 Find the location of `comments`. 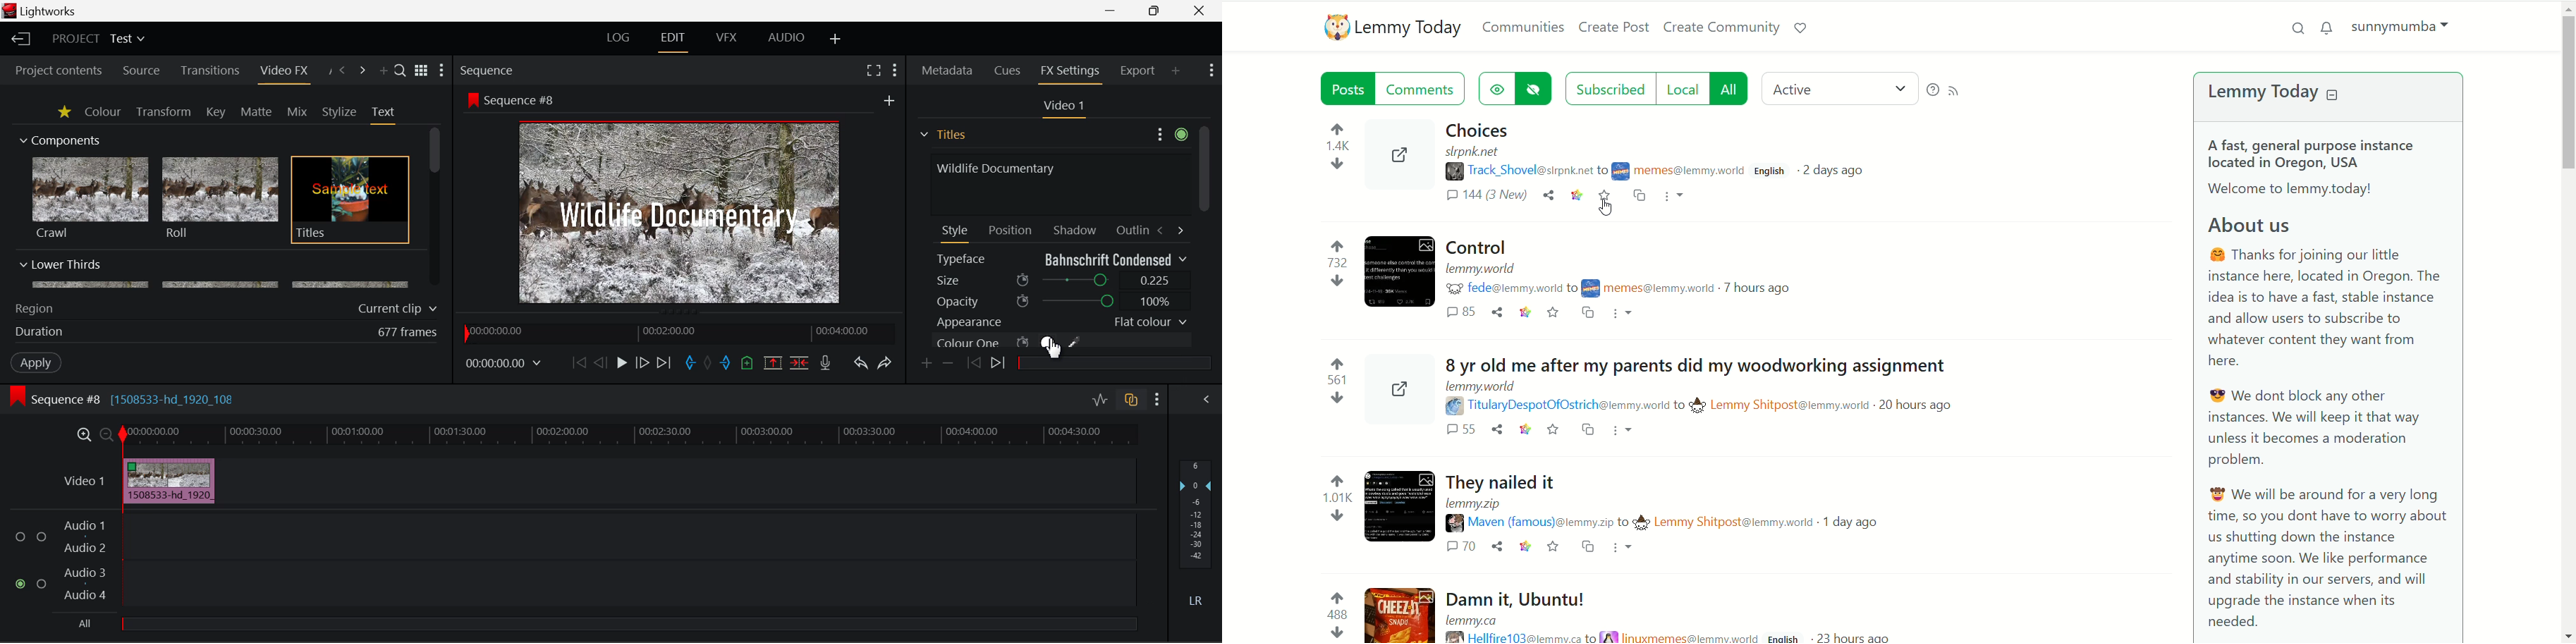

comments is located at coordinates (1466, 313).